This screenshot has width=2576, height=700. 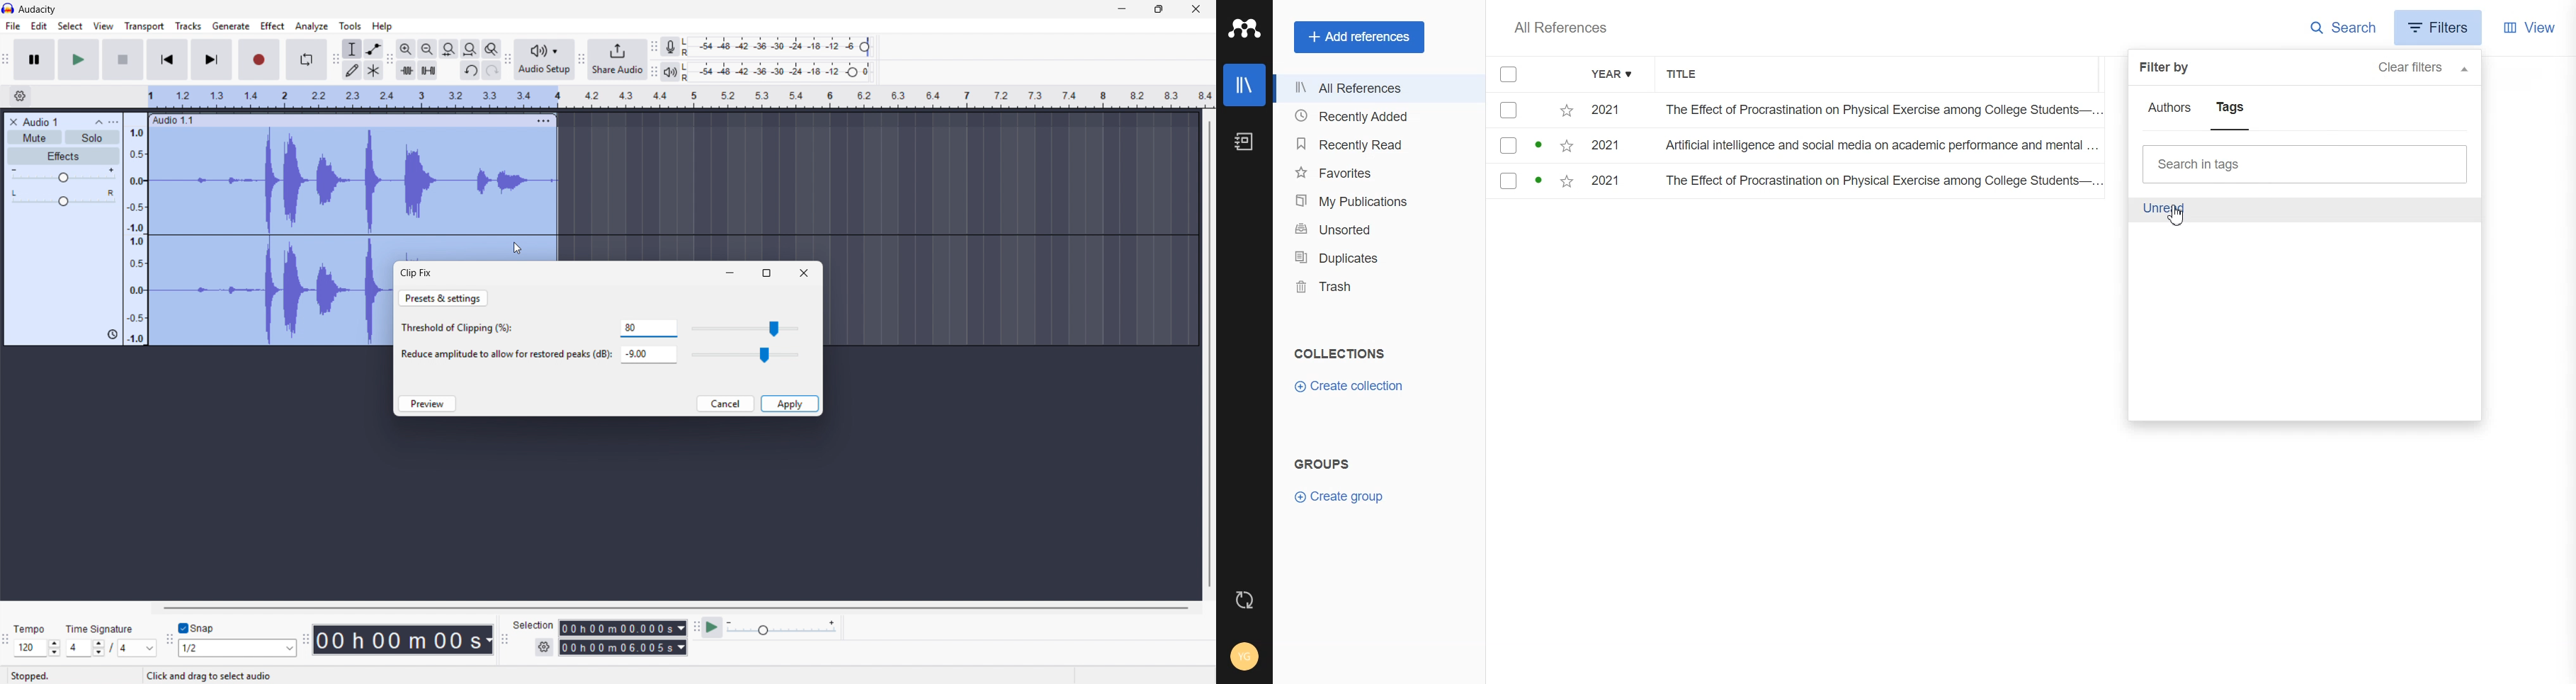 What do you see at coordinates (713, 628) in the screenshot?
I see `Play at speed` at bounding box center [713, 628].